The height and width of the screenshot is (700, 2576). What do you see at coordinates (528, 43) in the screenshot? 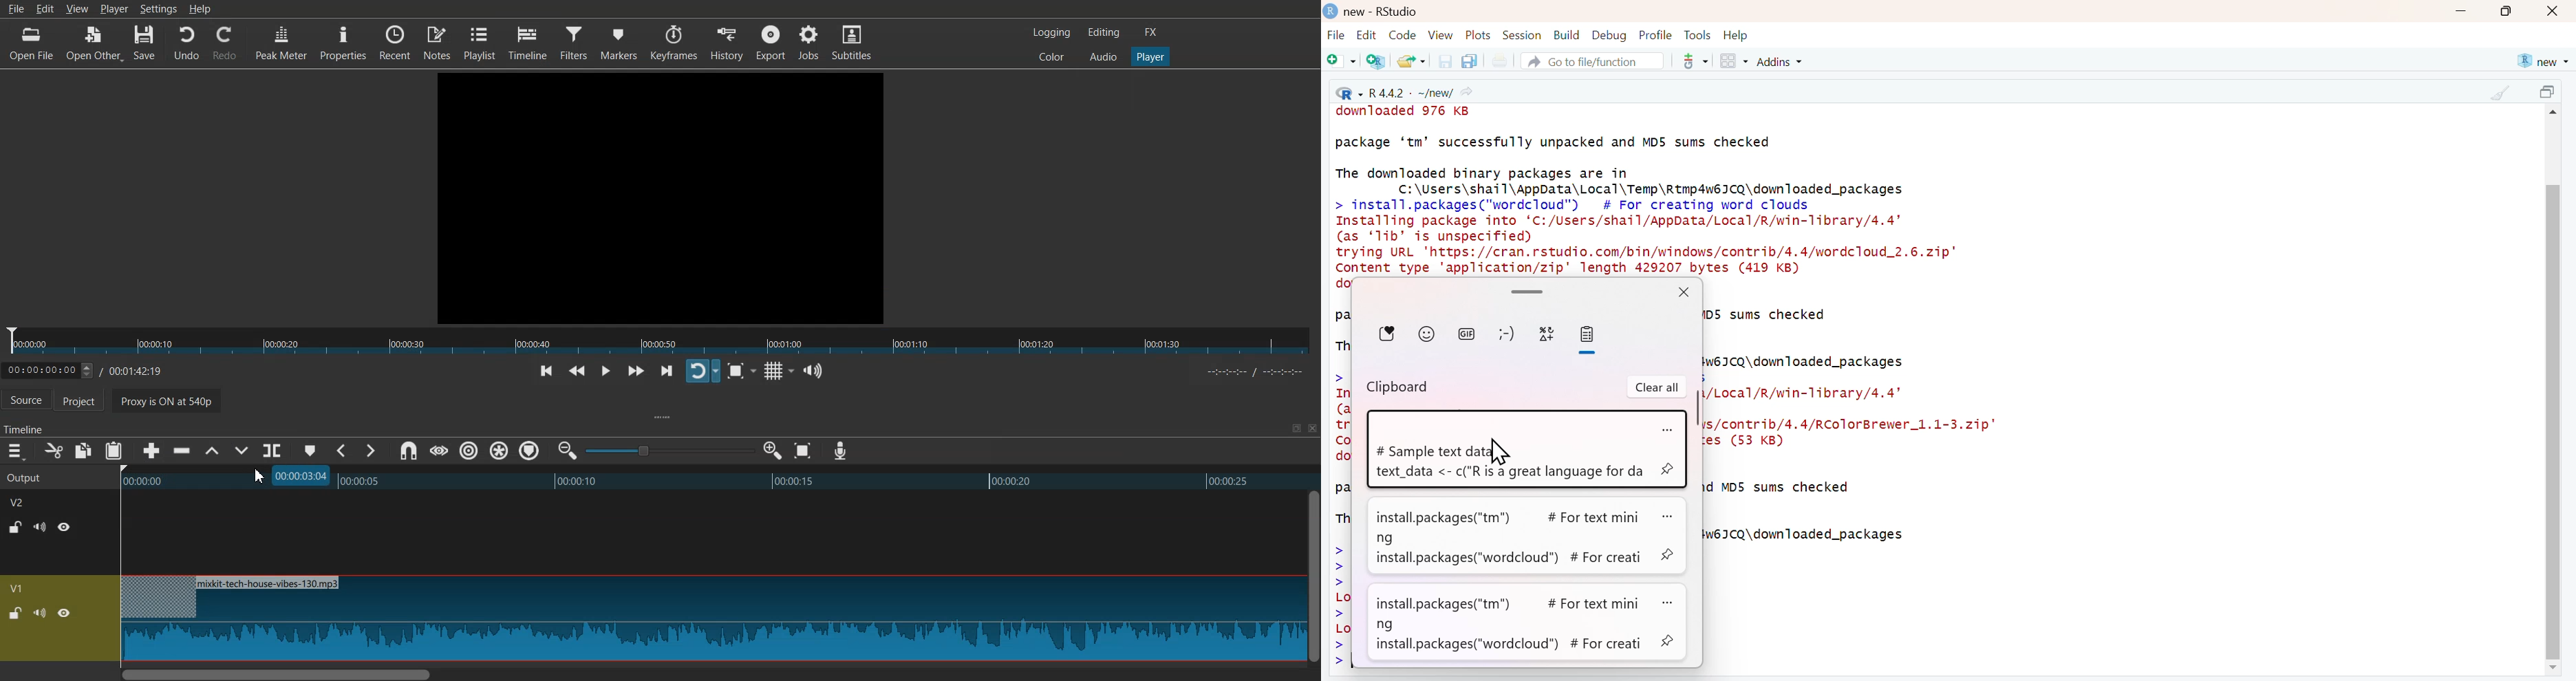
I see `Timeline` at bounding box center [528, 43].